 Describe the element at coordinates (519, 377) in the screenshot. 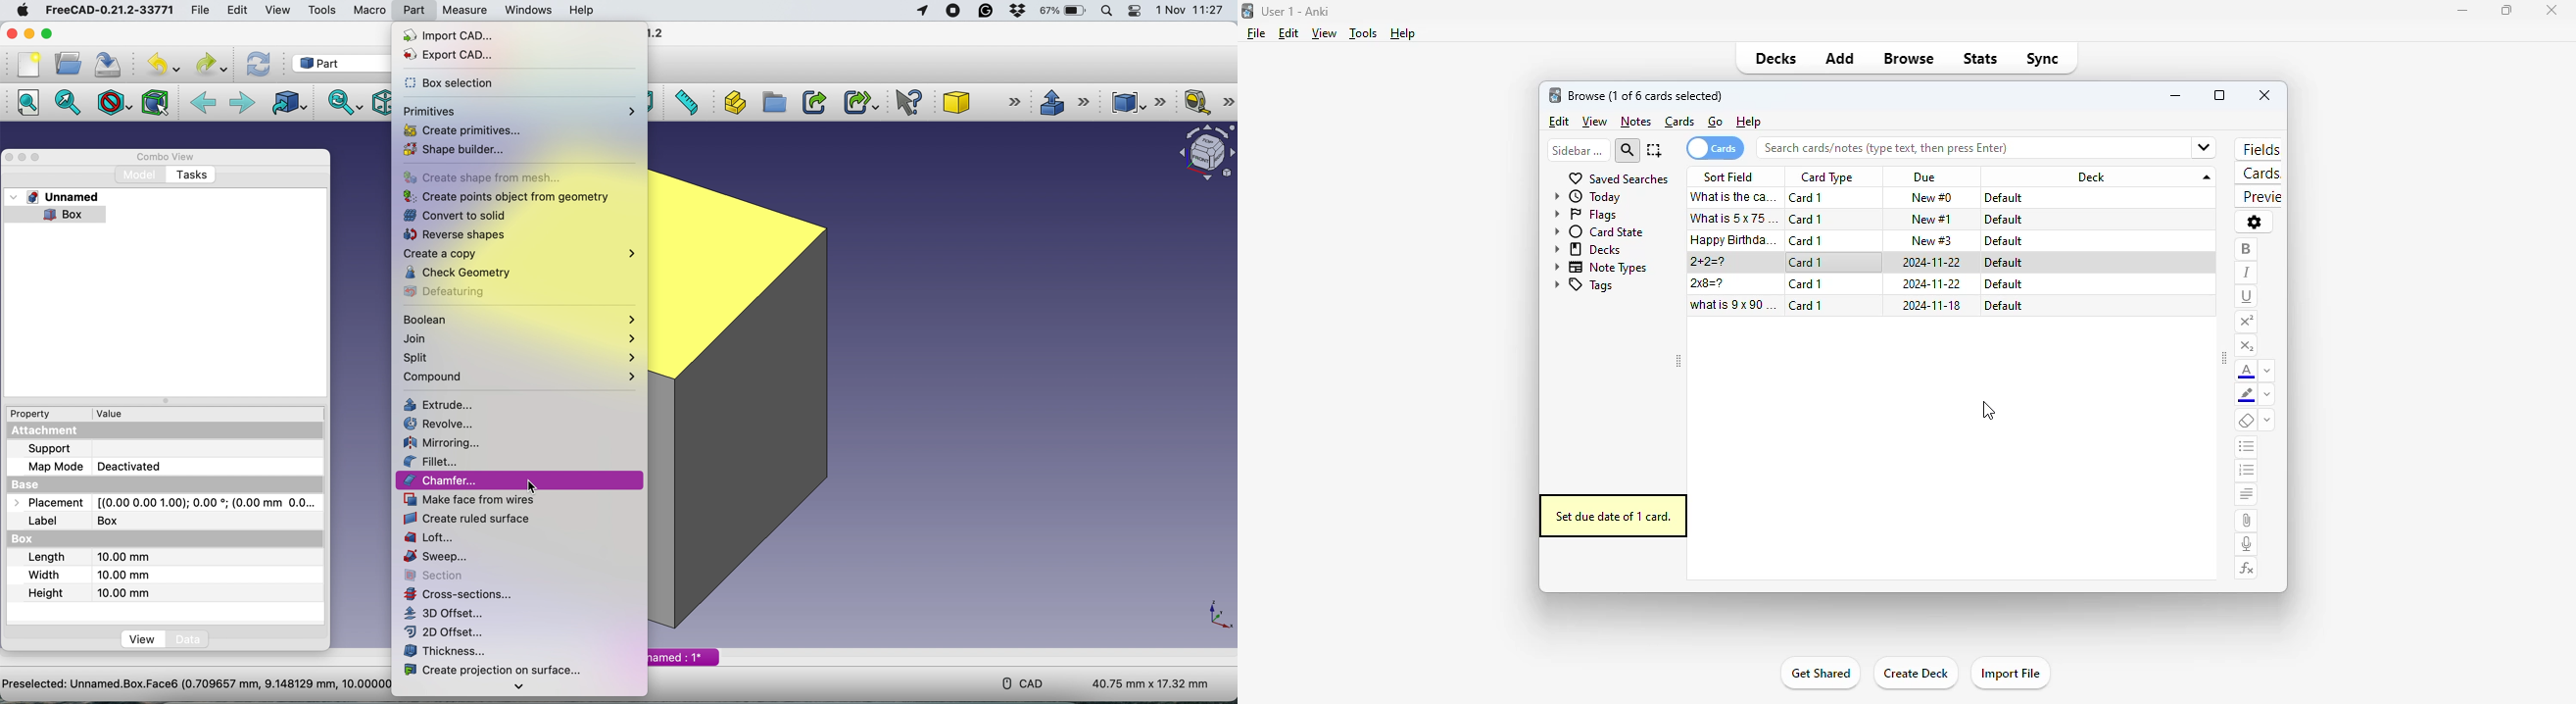

I see `compound` at that location.